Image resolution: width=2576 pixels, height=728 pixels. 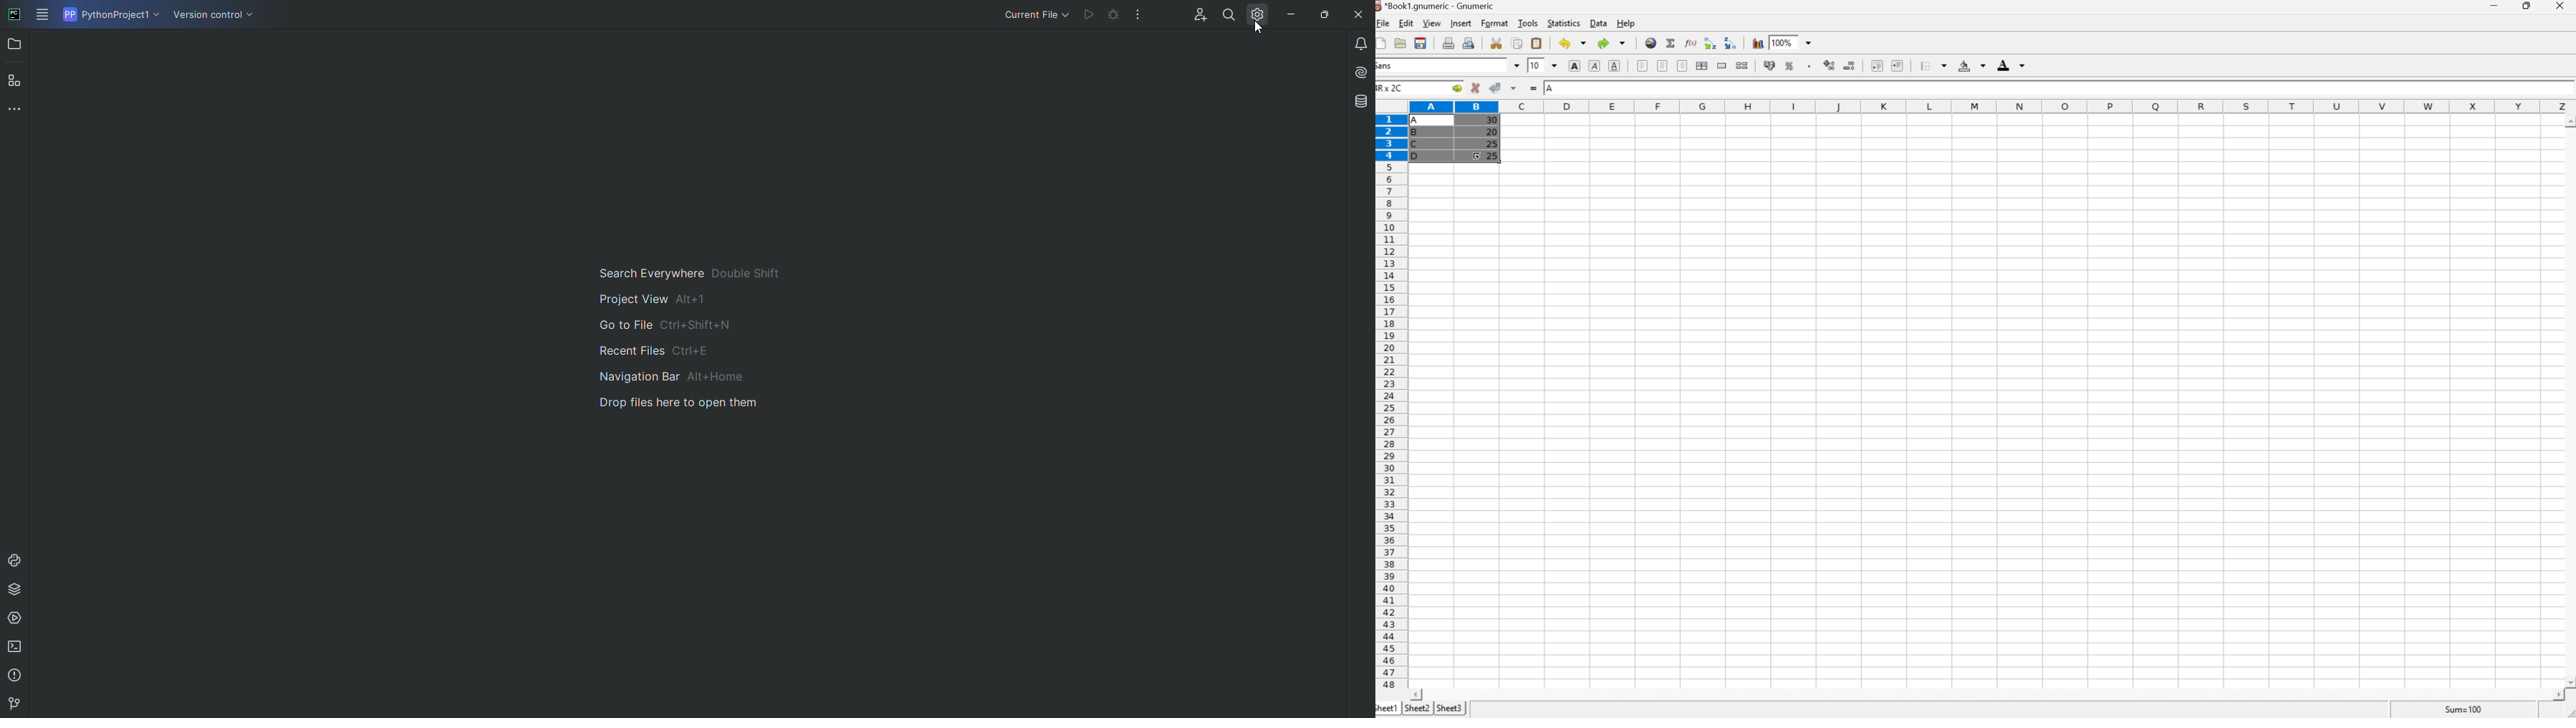 I want to click on Notifications, so click(x=1352, y=43).